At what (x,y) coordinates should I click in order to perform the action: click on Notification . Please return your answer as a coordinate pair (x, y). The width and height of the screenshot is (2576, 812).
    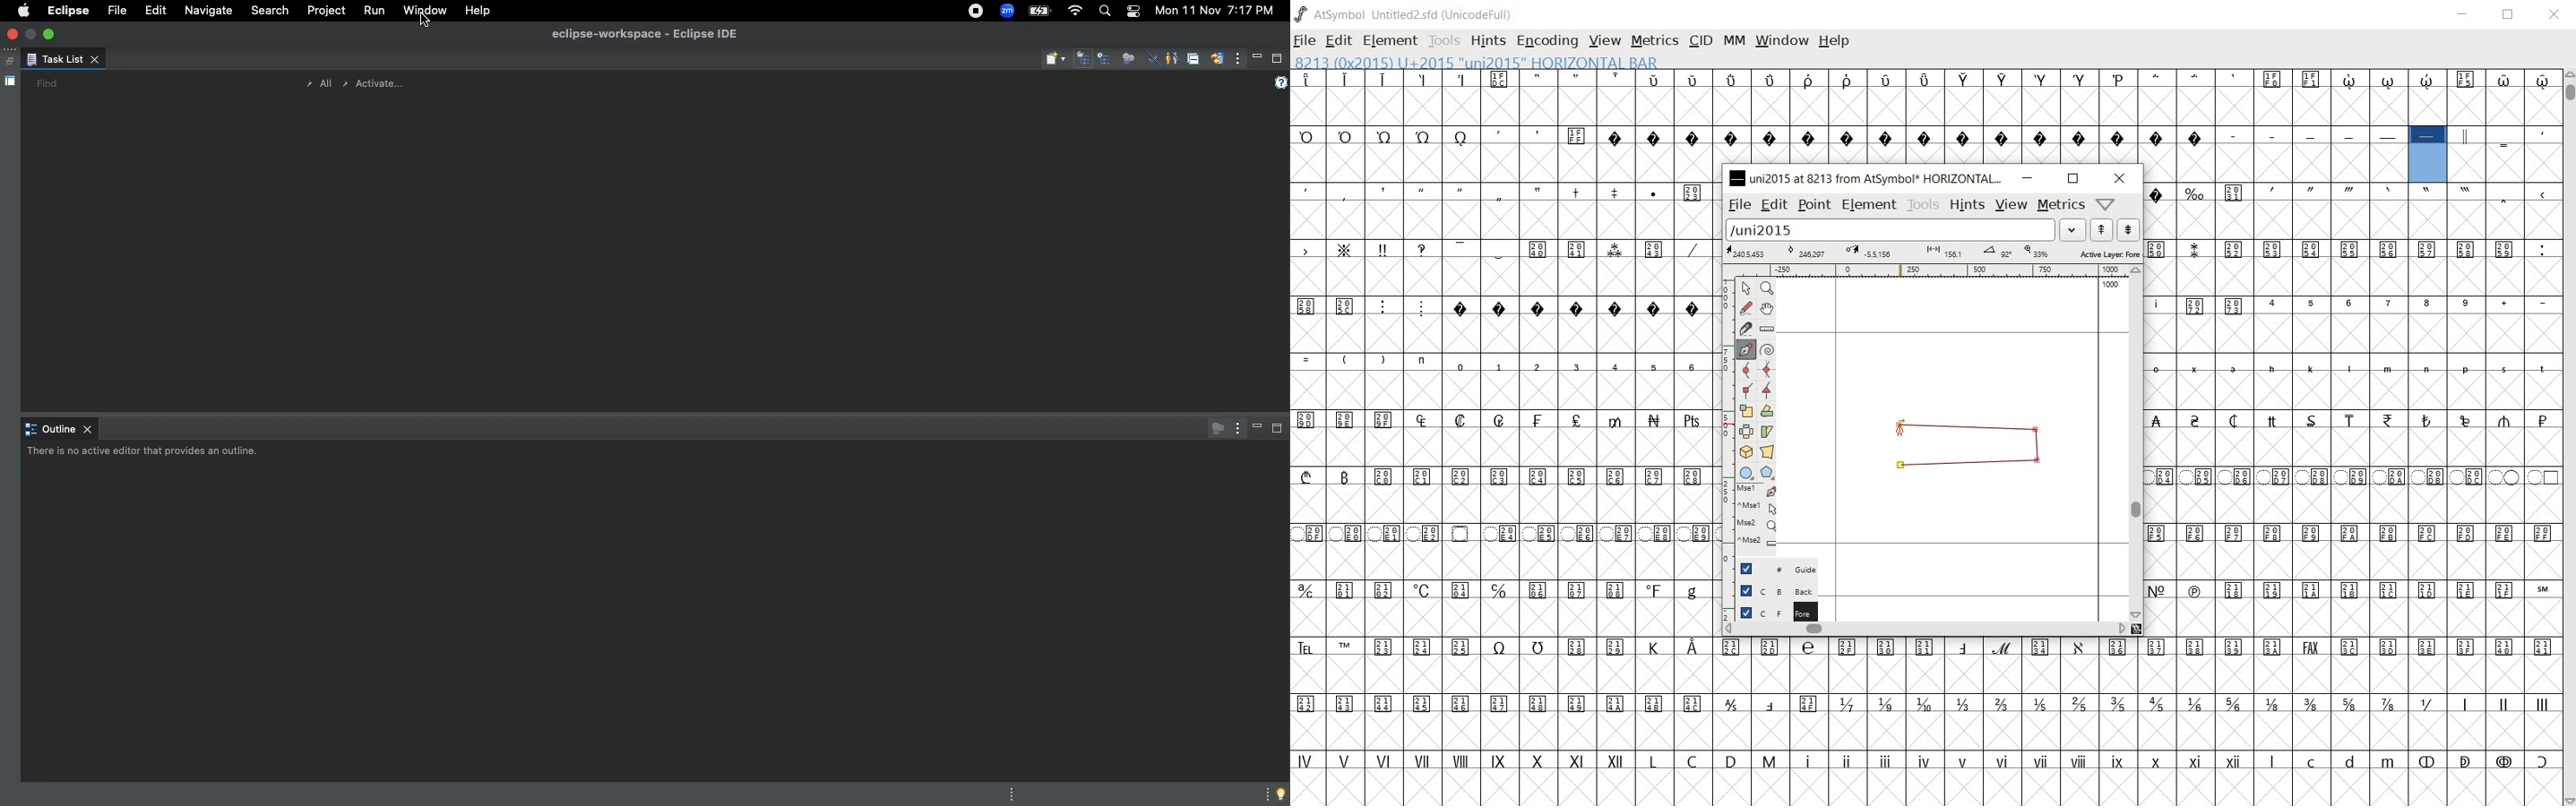
    Looking at the image, I should click on (1131, 11).